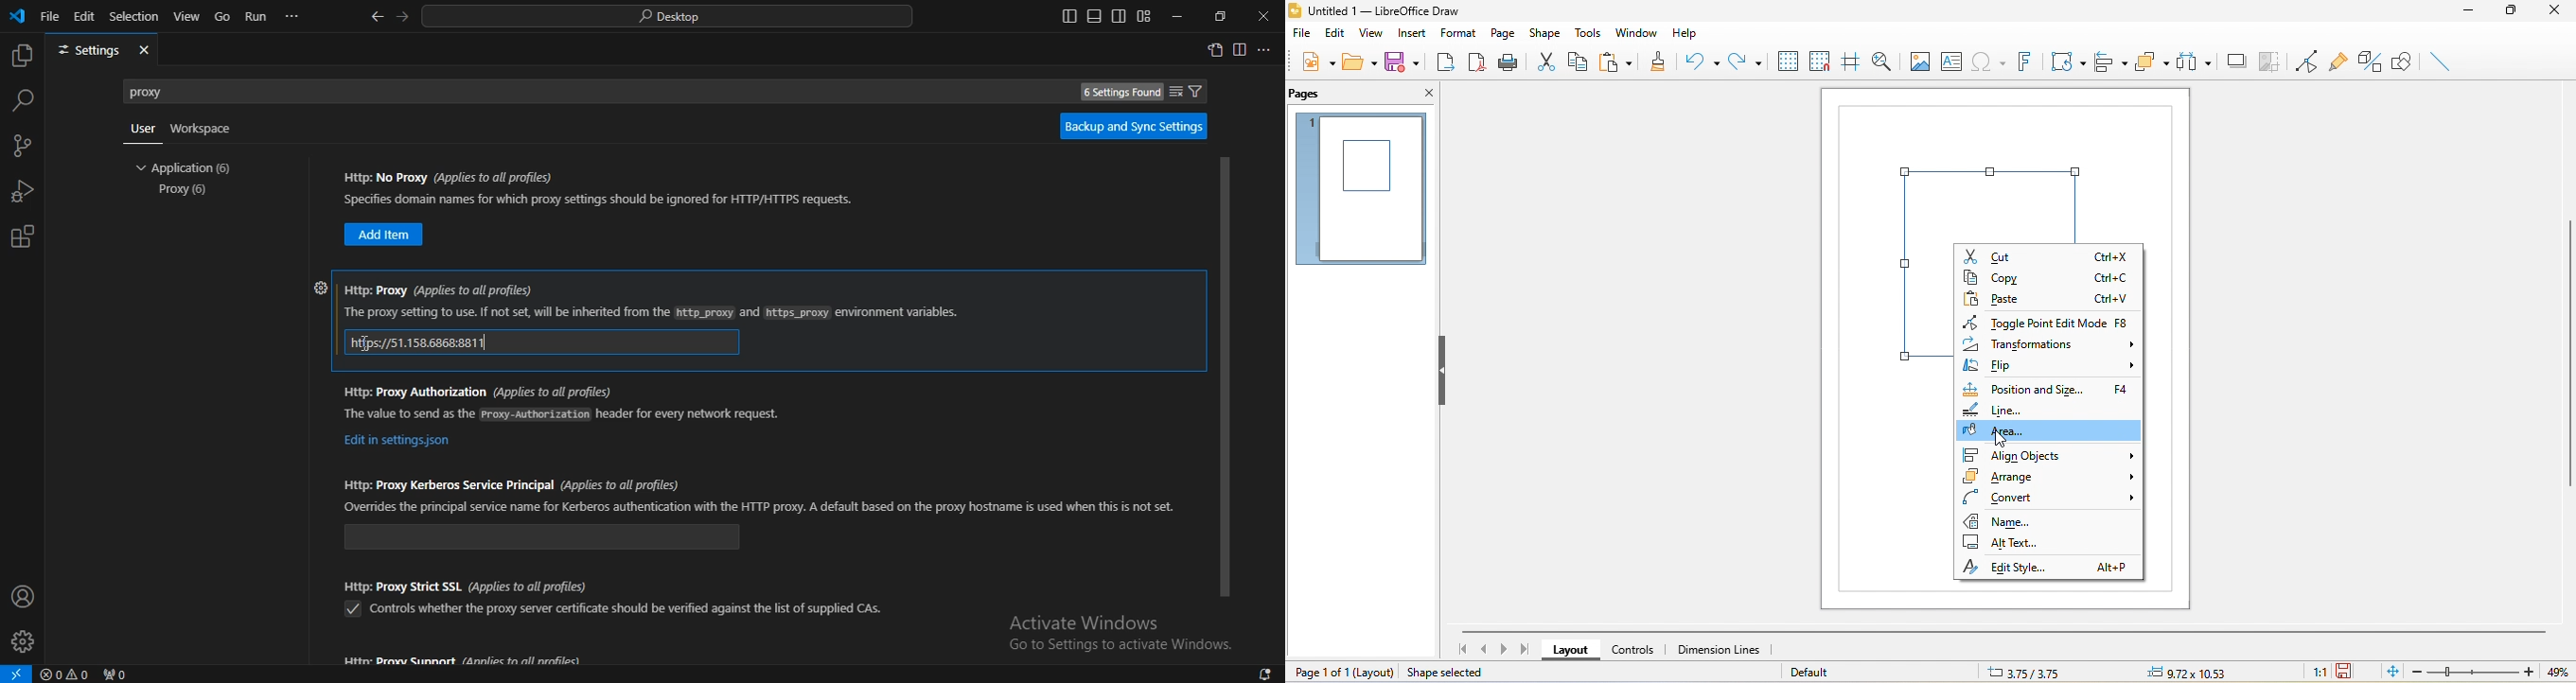  Describe the element at coordinates (2025, 61) in the screenshot. I see `font work text` at that location.